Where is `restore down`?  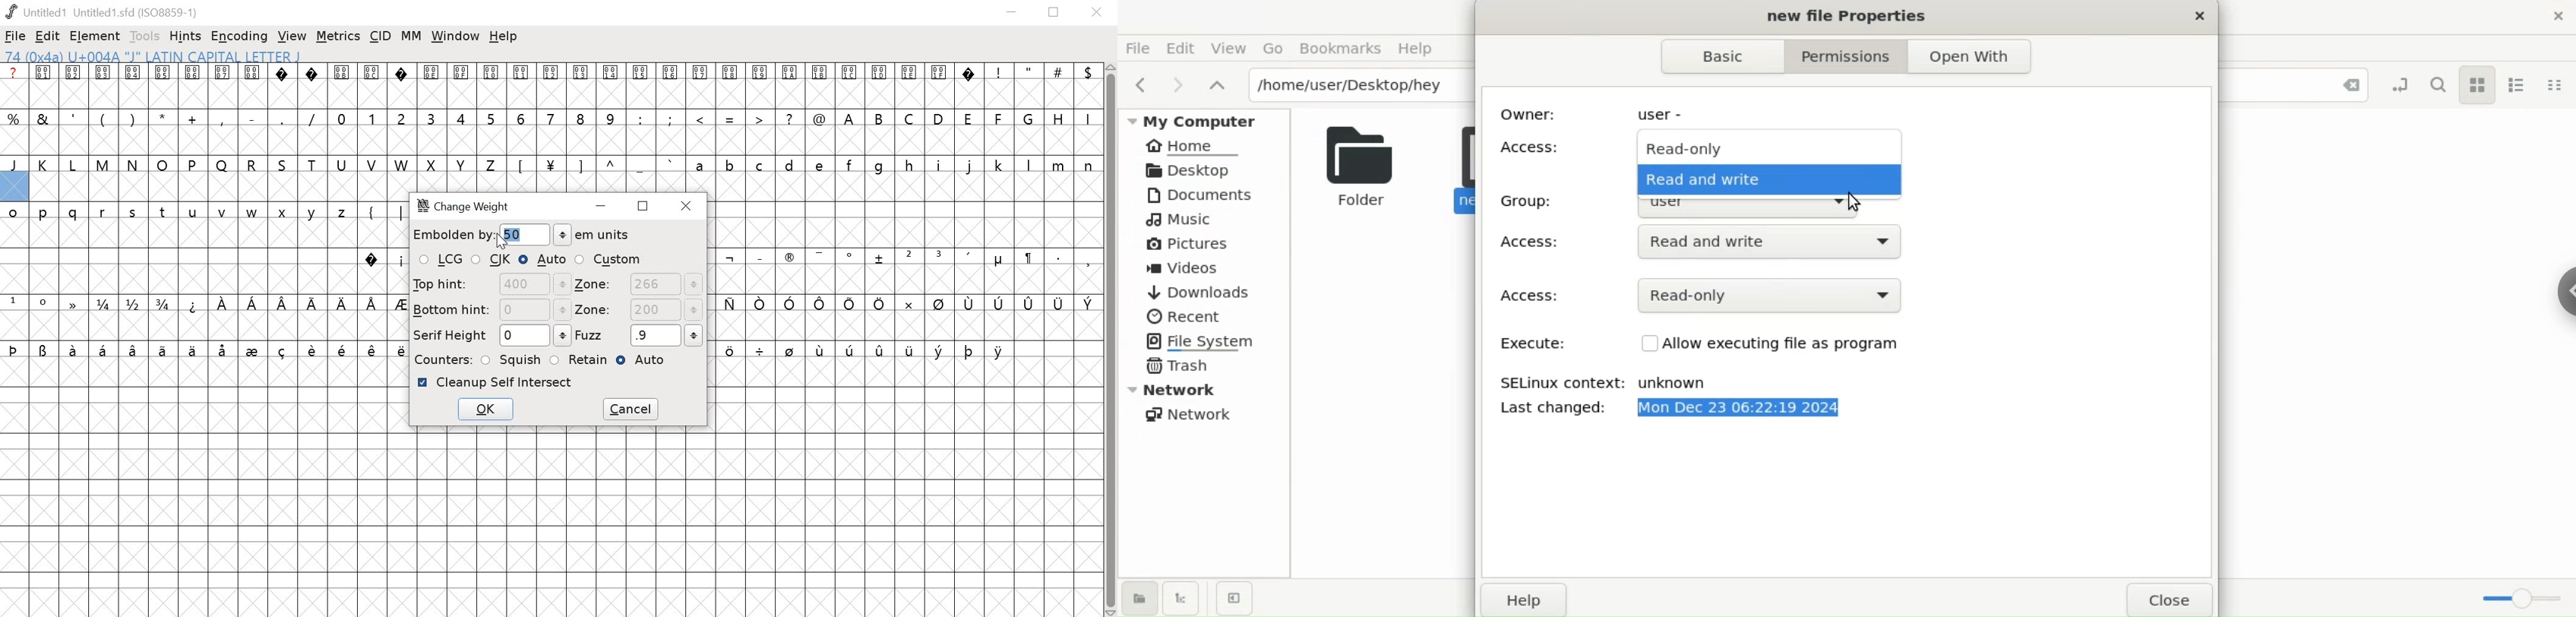 restore down is located at coordinates (644, 205).